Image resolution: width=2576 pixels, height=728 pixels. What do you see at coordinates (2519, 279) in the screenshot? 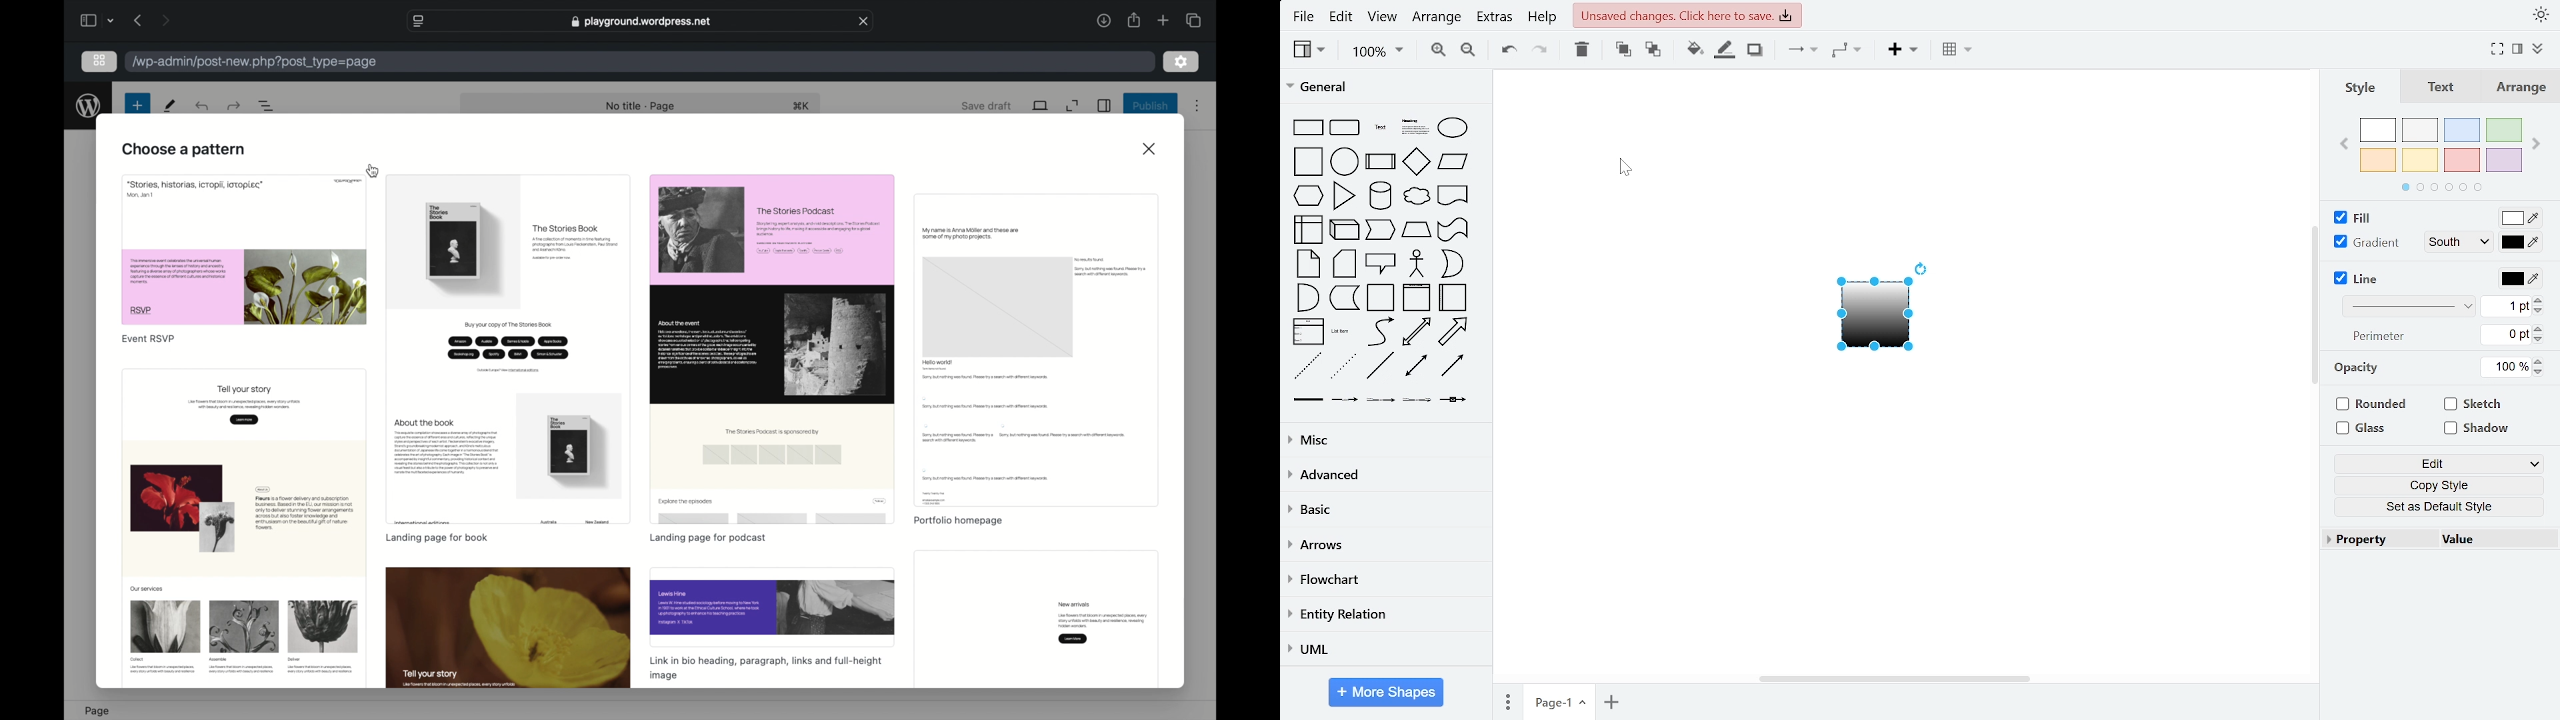
I see `line color` at bounding box center [2519, 279].